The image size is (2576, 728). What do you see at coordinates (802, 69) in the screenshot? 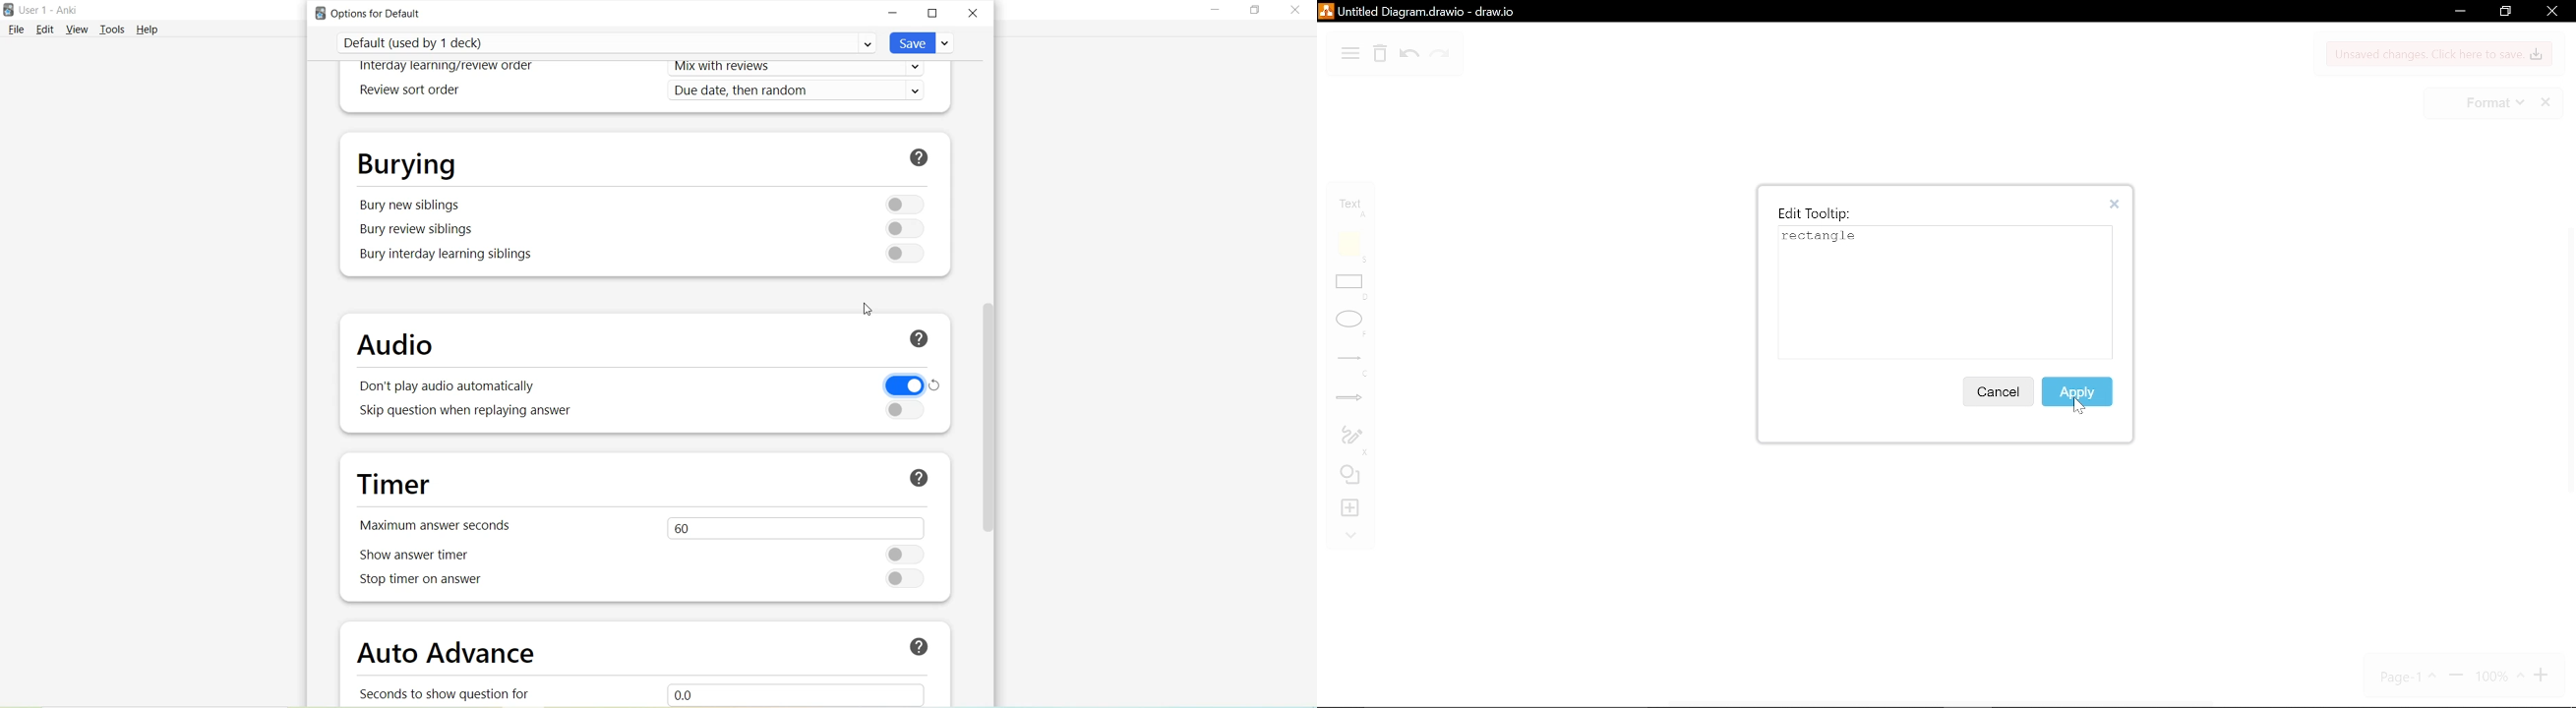
I see `Mix with reviews` at bounding box center [802, 69].